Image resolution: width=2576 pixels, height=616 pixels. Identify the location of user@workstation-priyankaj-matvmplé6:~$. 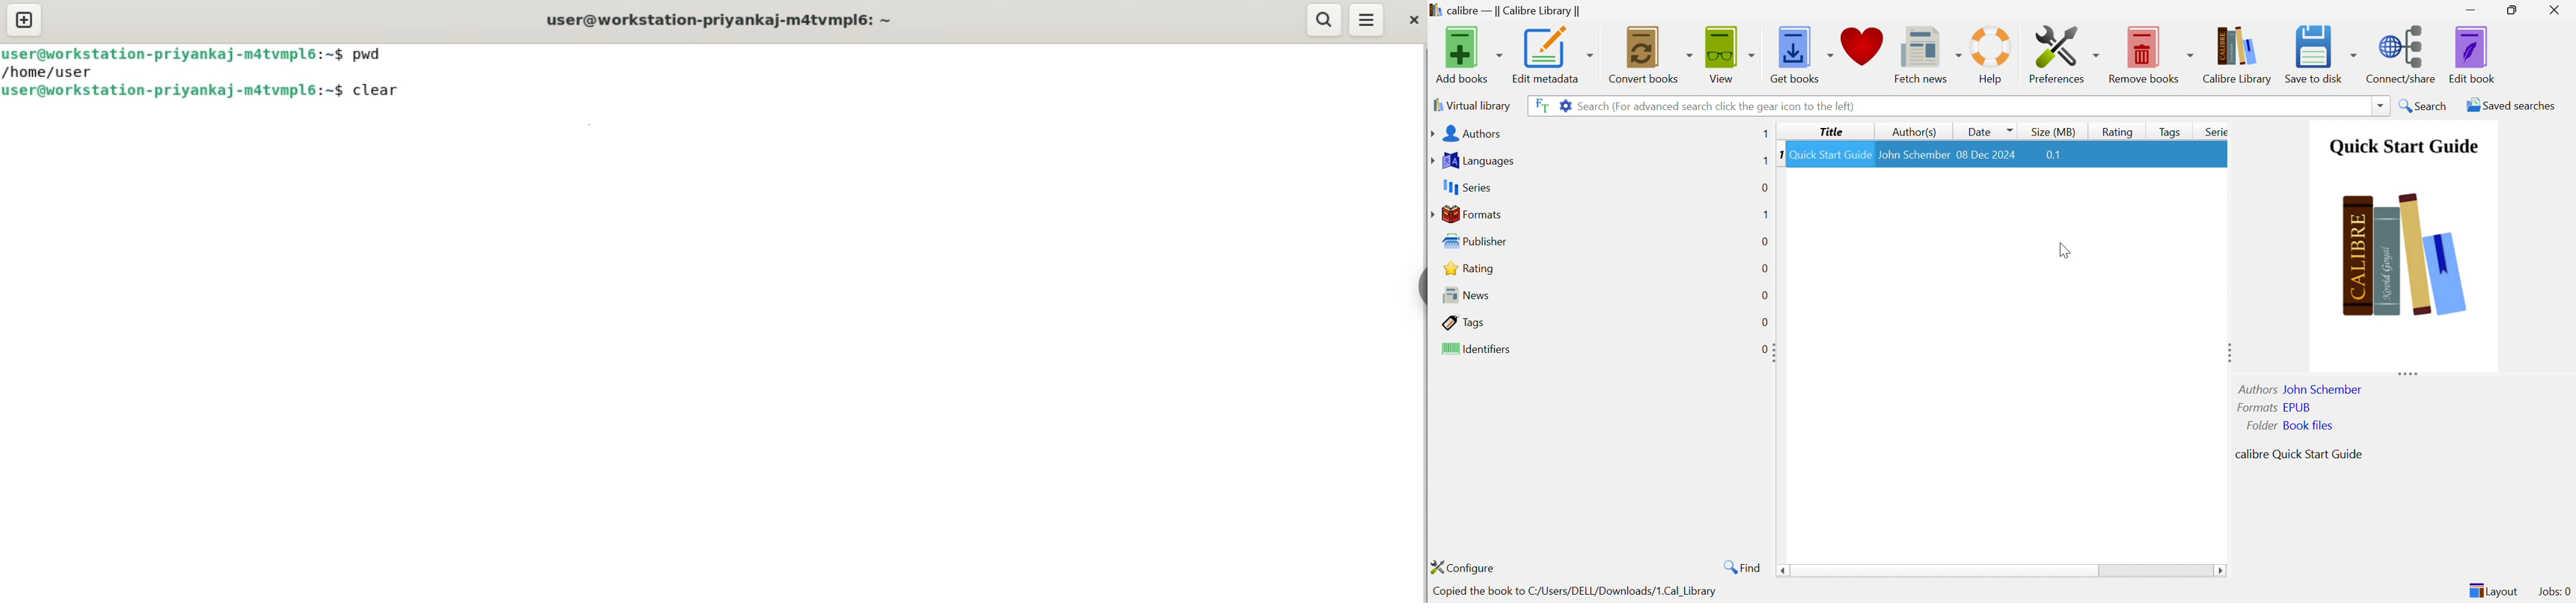
(175, 91).